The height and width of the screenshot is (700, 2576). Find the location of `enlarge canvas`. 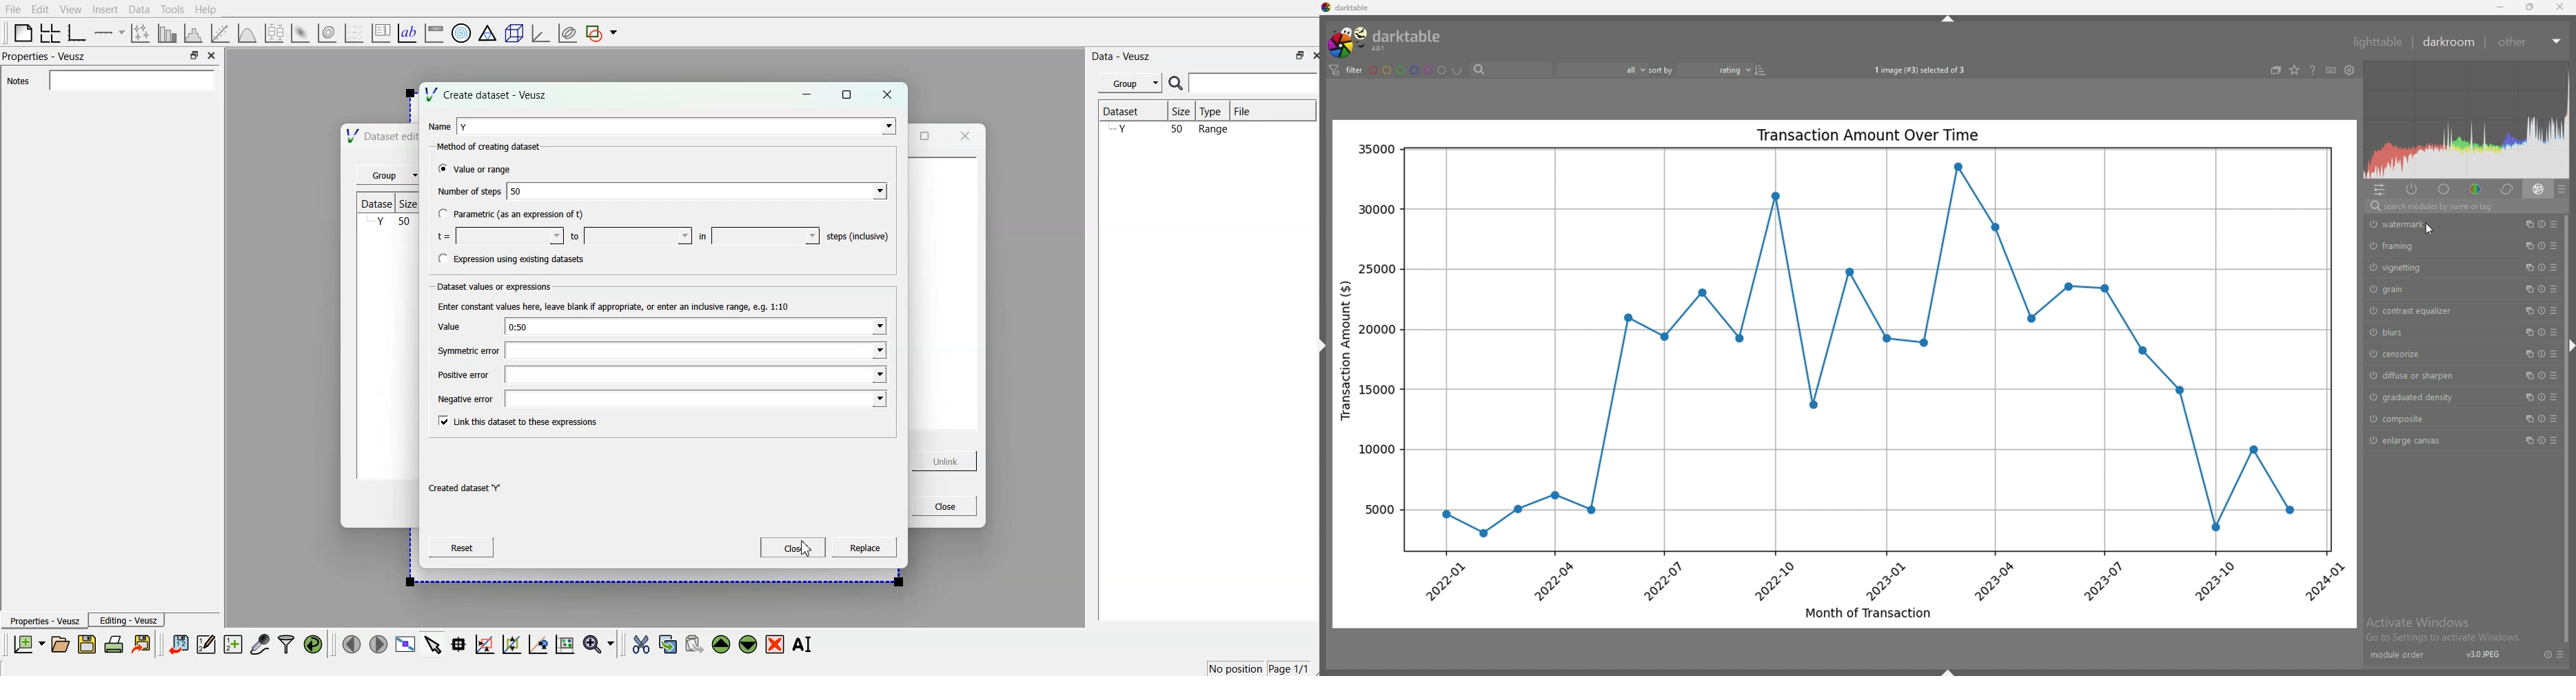

enlarge canvas is located at coordinates (2433, 440).